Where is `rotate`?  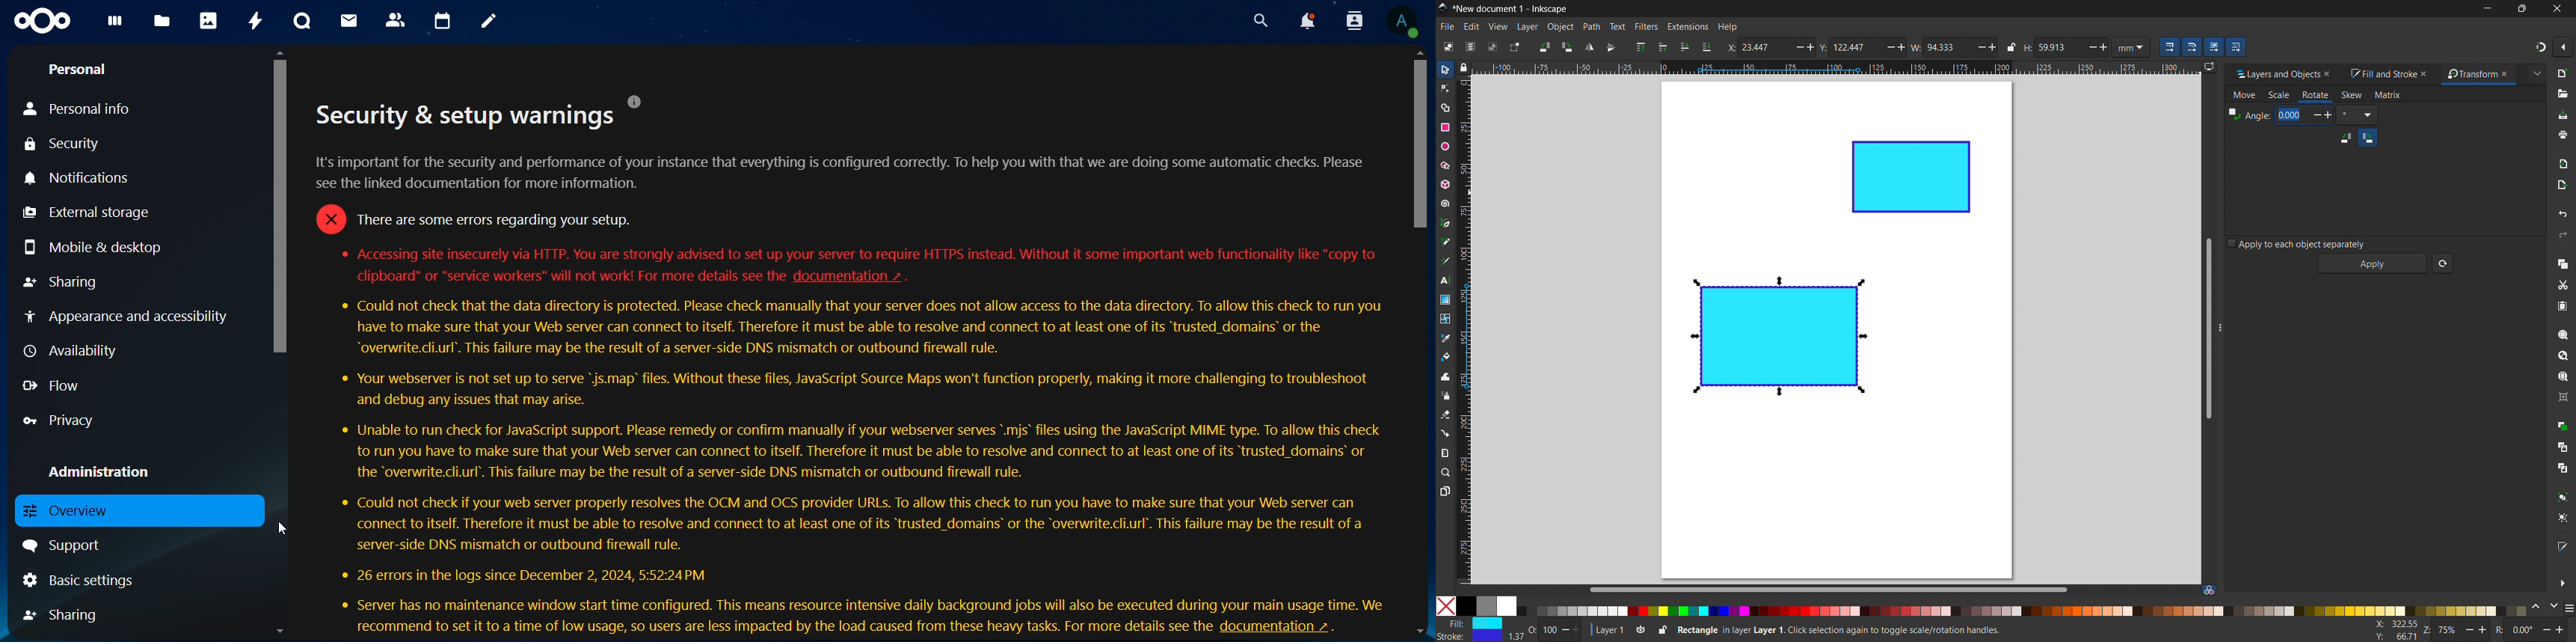
rotate is located at coordinates (2315, 95).